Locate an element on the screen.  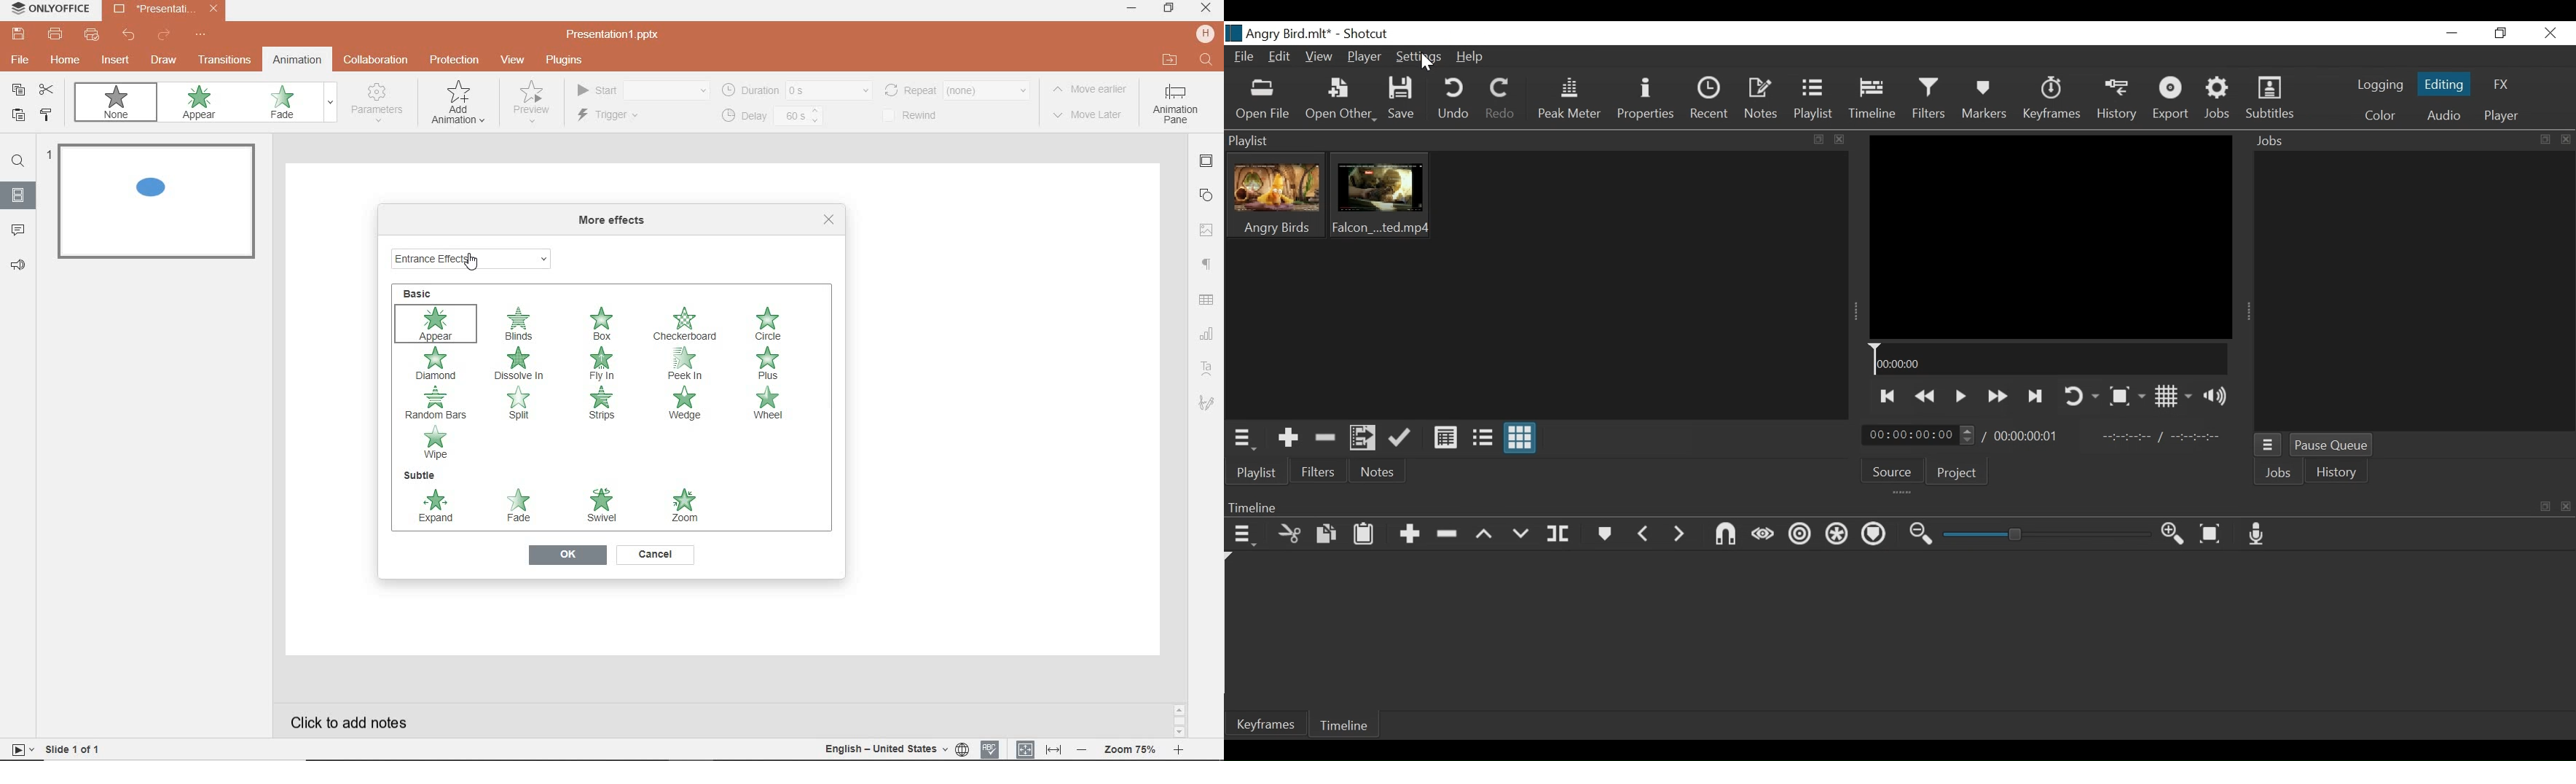
file name is located at coordinates (166, 10).